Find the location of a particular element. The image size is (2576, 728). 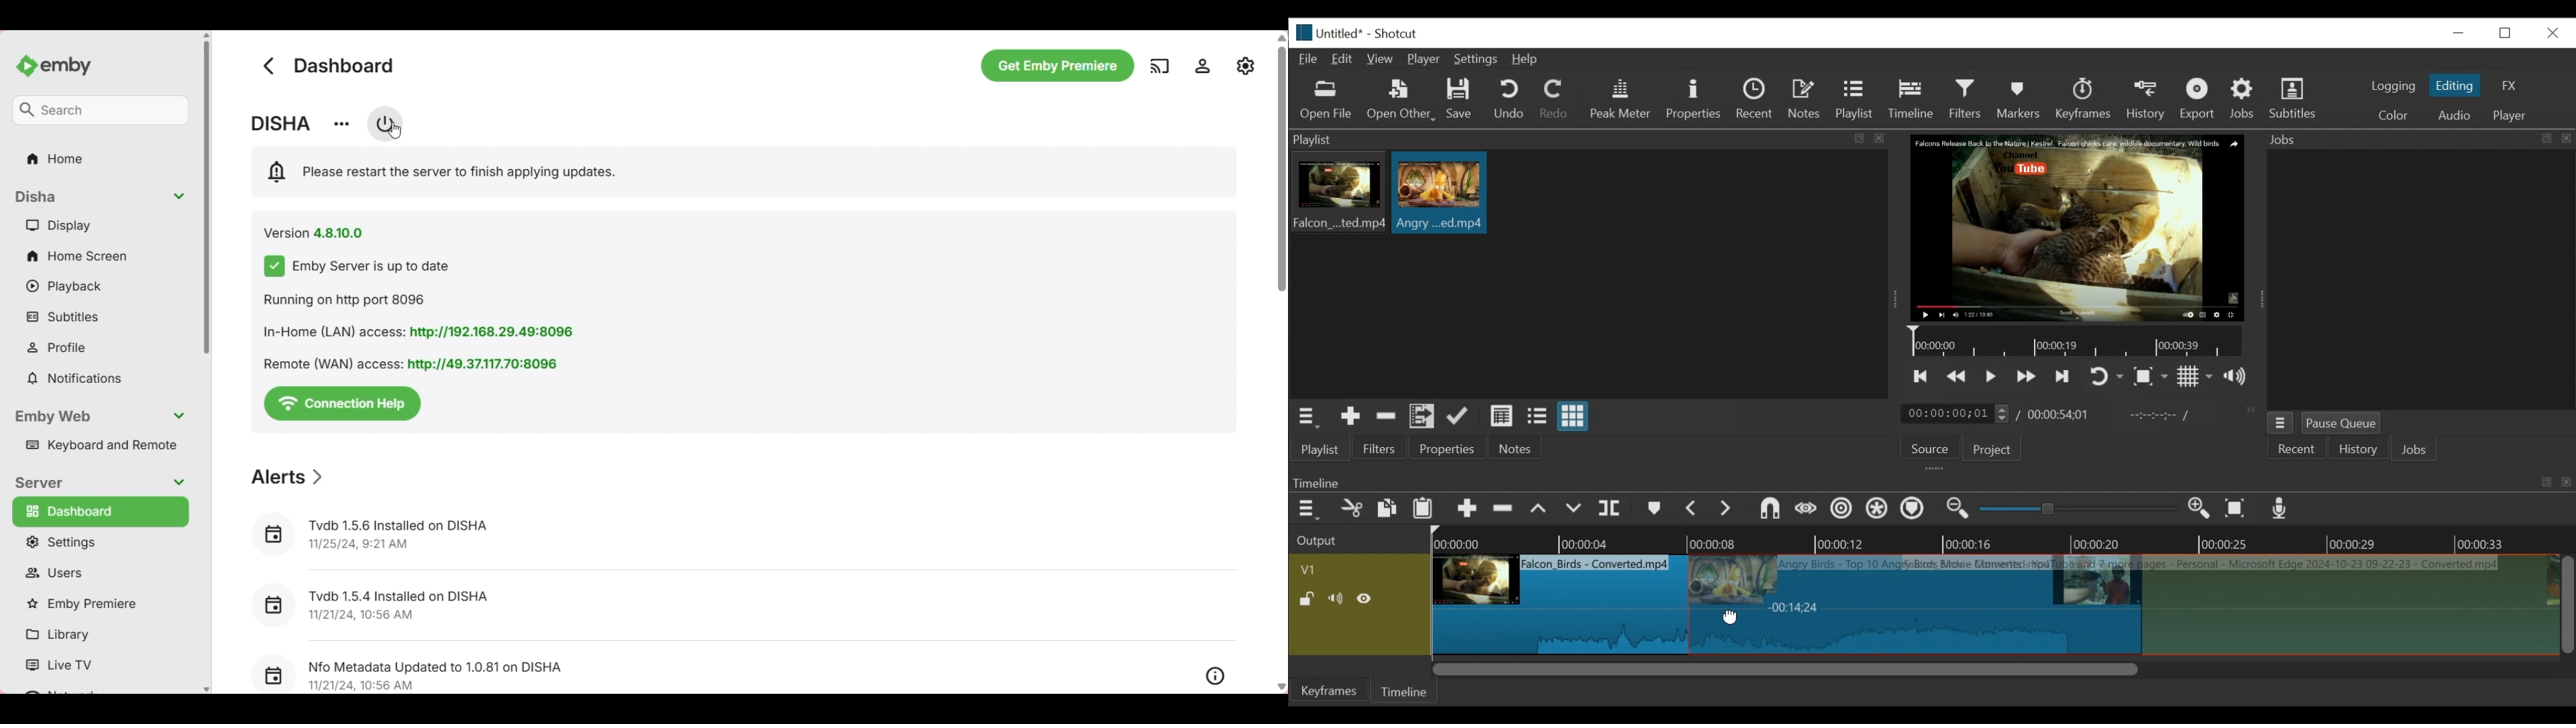

show volume control is located at coordinates (2241, 377).